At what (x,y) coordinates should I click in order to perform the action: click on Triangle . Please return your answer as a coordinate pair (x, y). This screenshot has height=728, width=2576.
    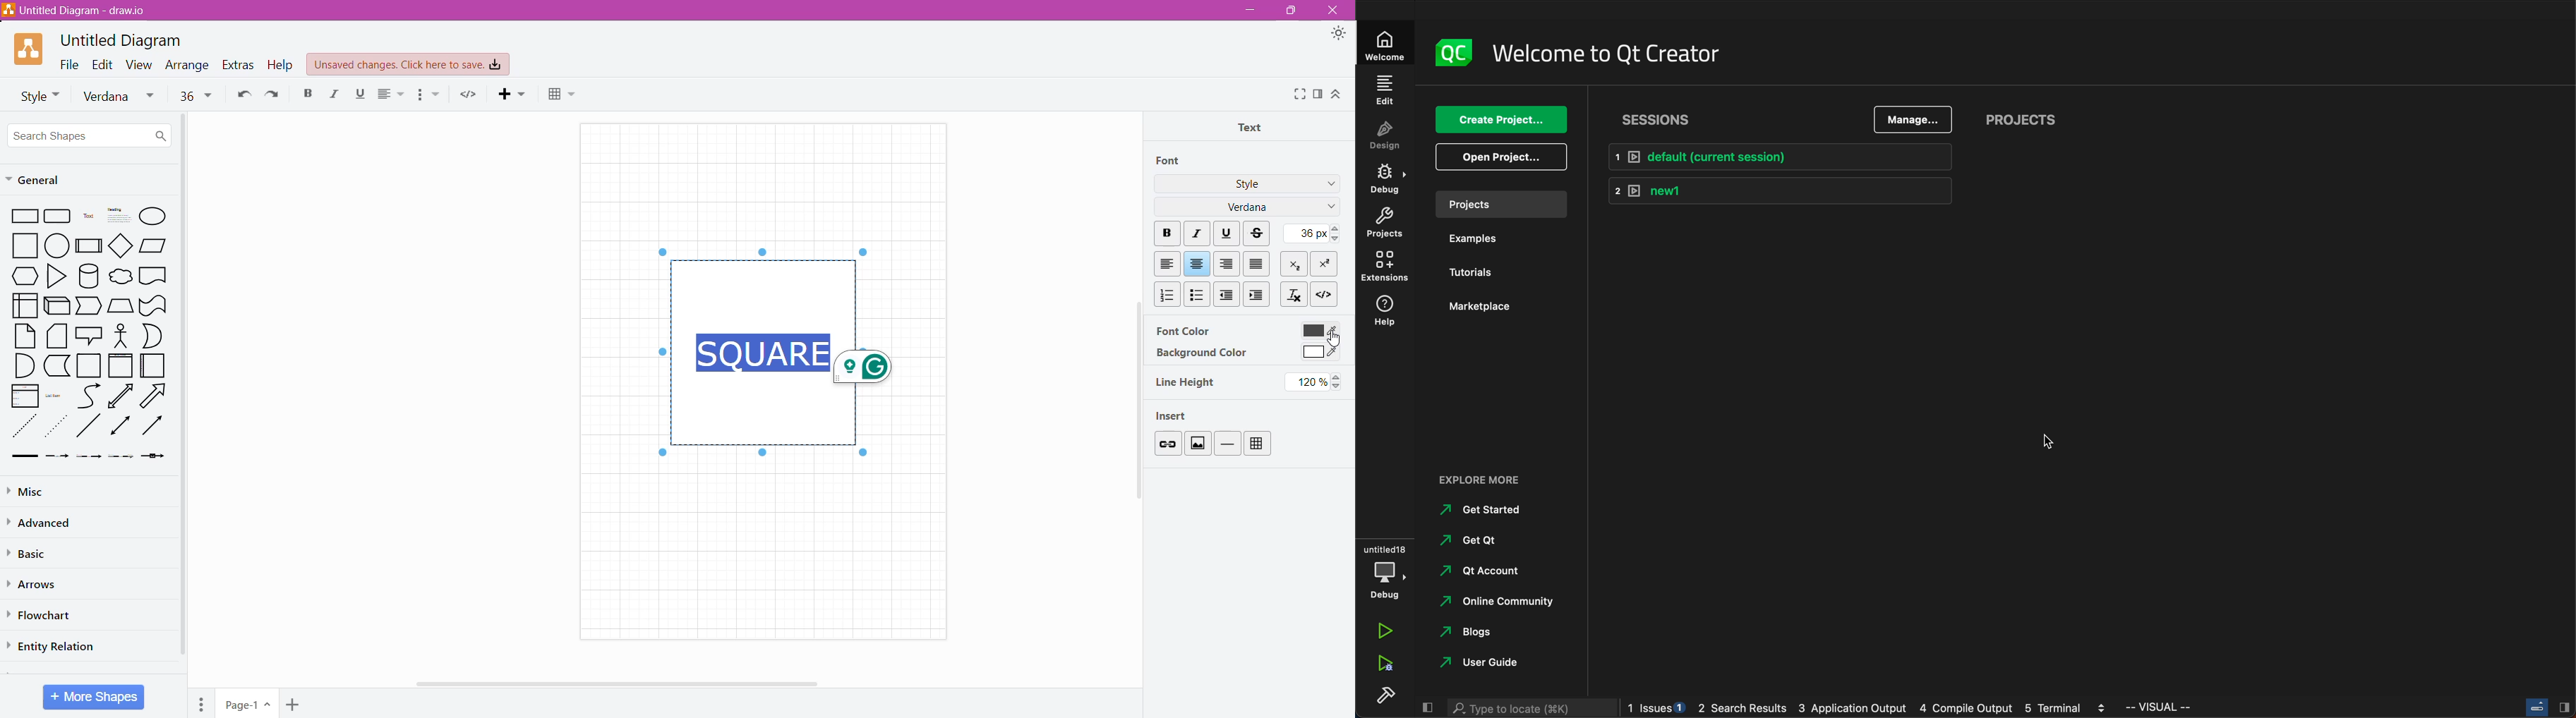
    Looking at the image, I should click on (56, 275).